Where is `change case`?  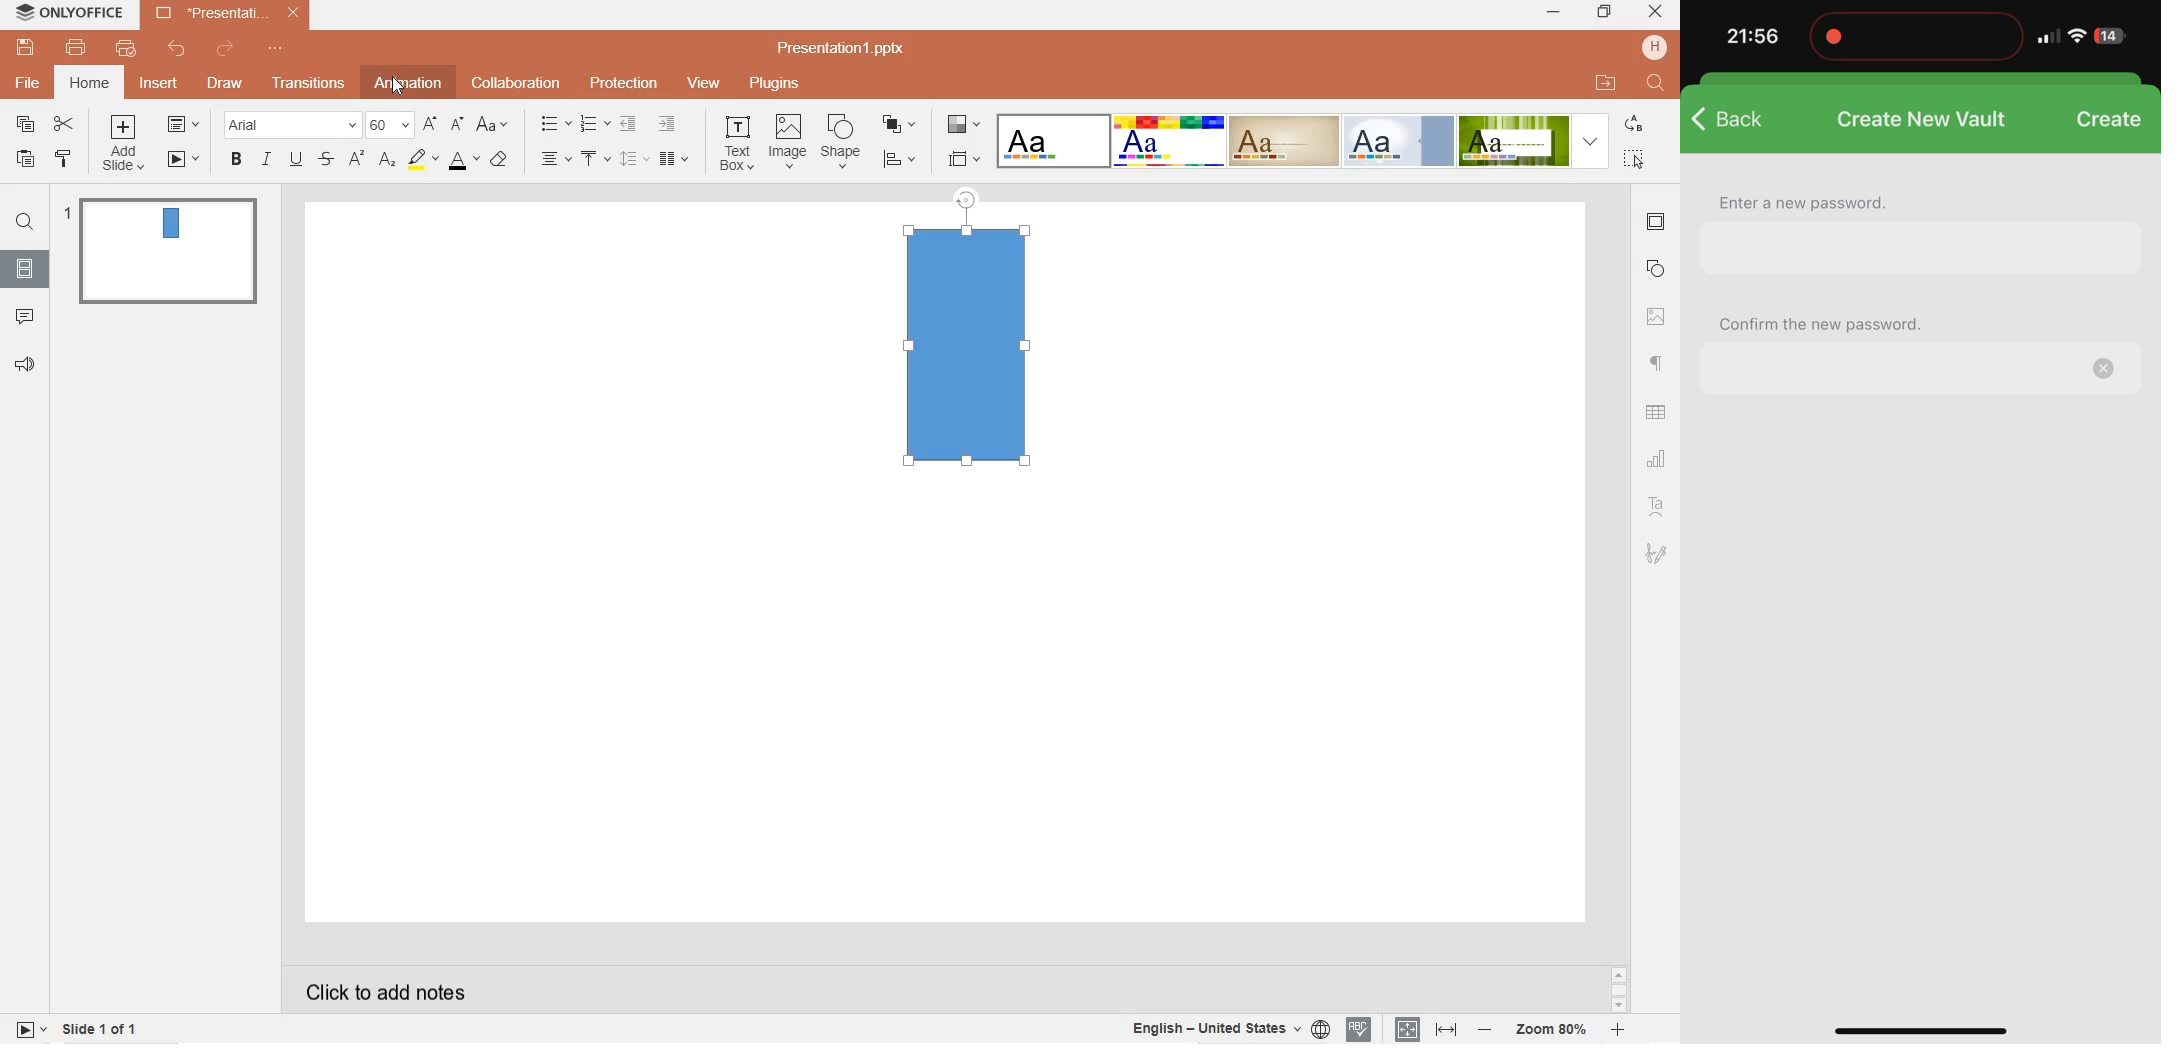 change case is located at coordinates (493, 125).